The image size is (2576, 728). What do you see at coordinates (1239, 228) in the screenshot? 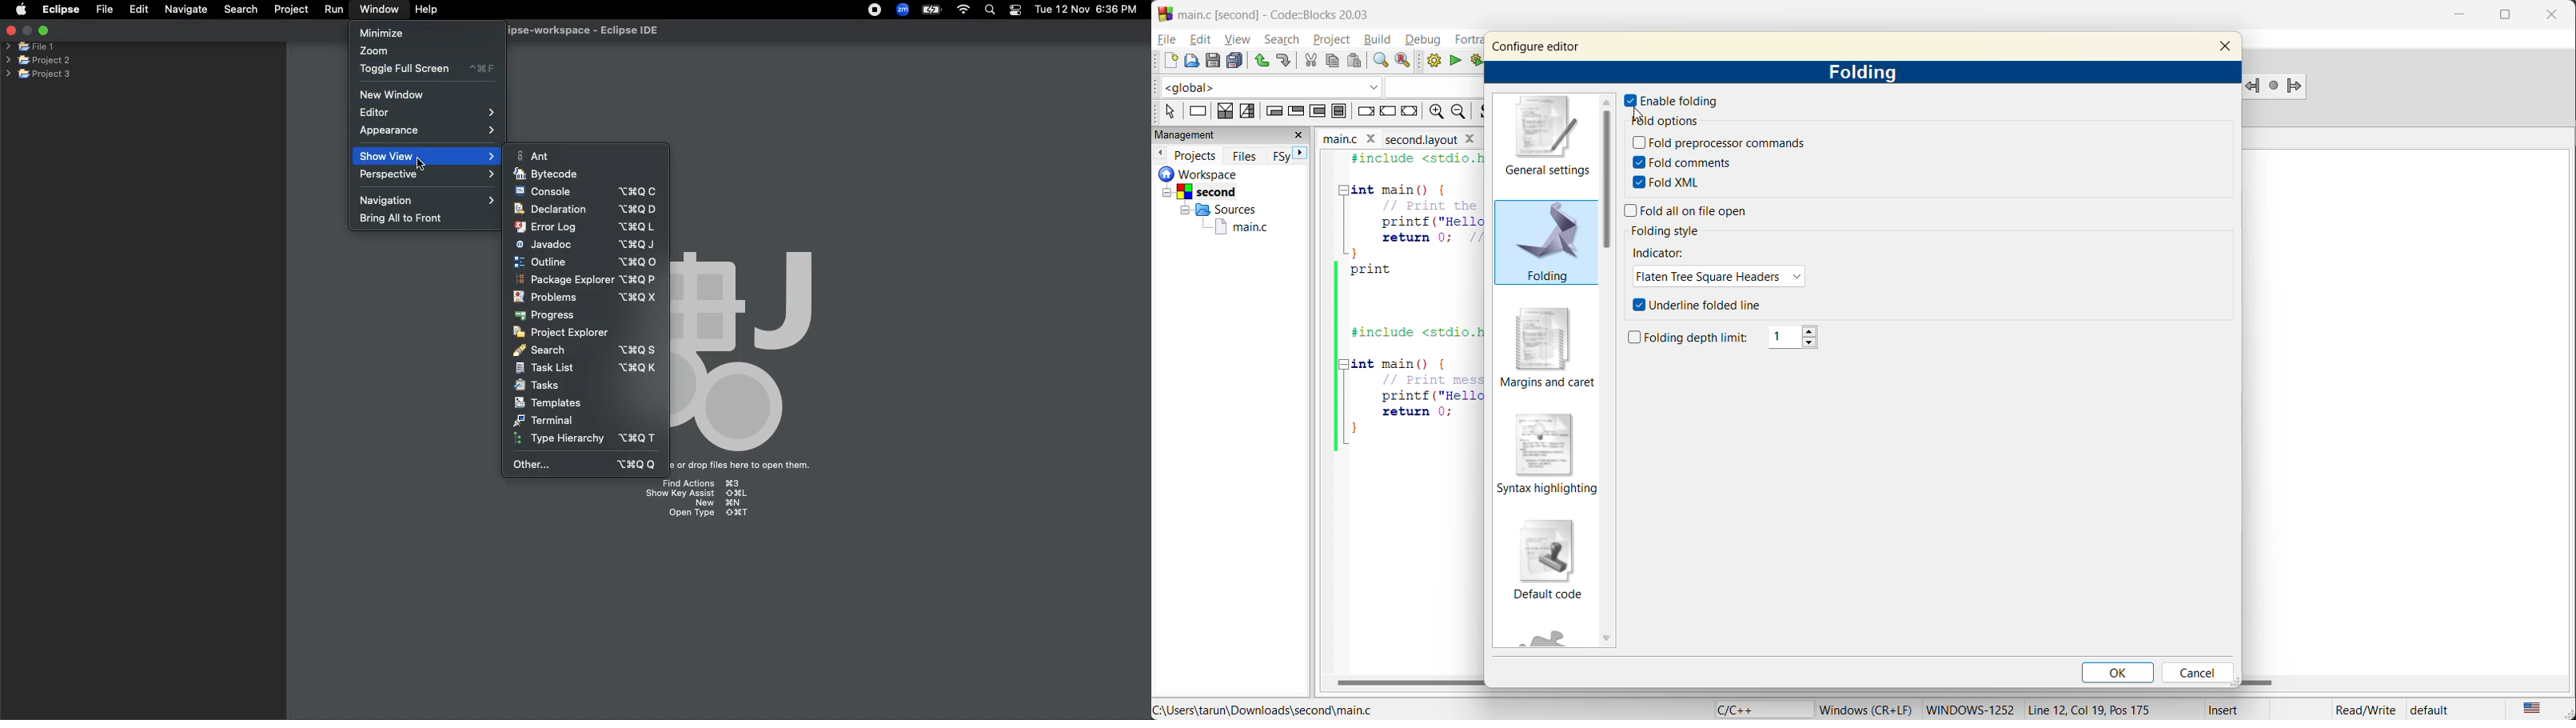
I see `main.c` at bounding box center [1239, 228].